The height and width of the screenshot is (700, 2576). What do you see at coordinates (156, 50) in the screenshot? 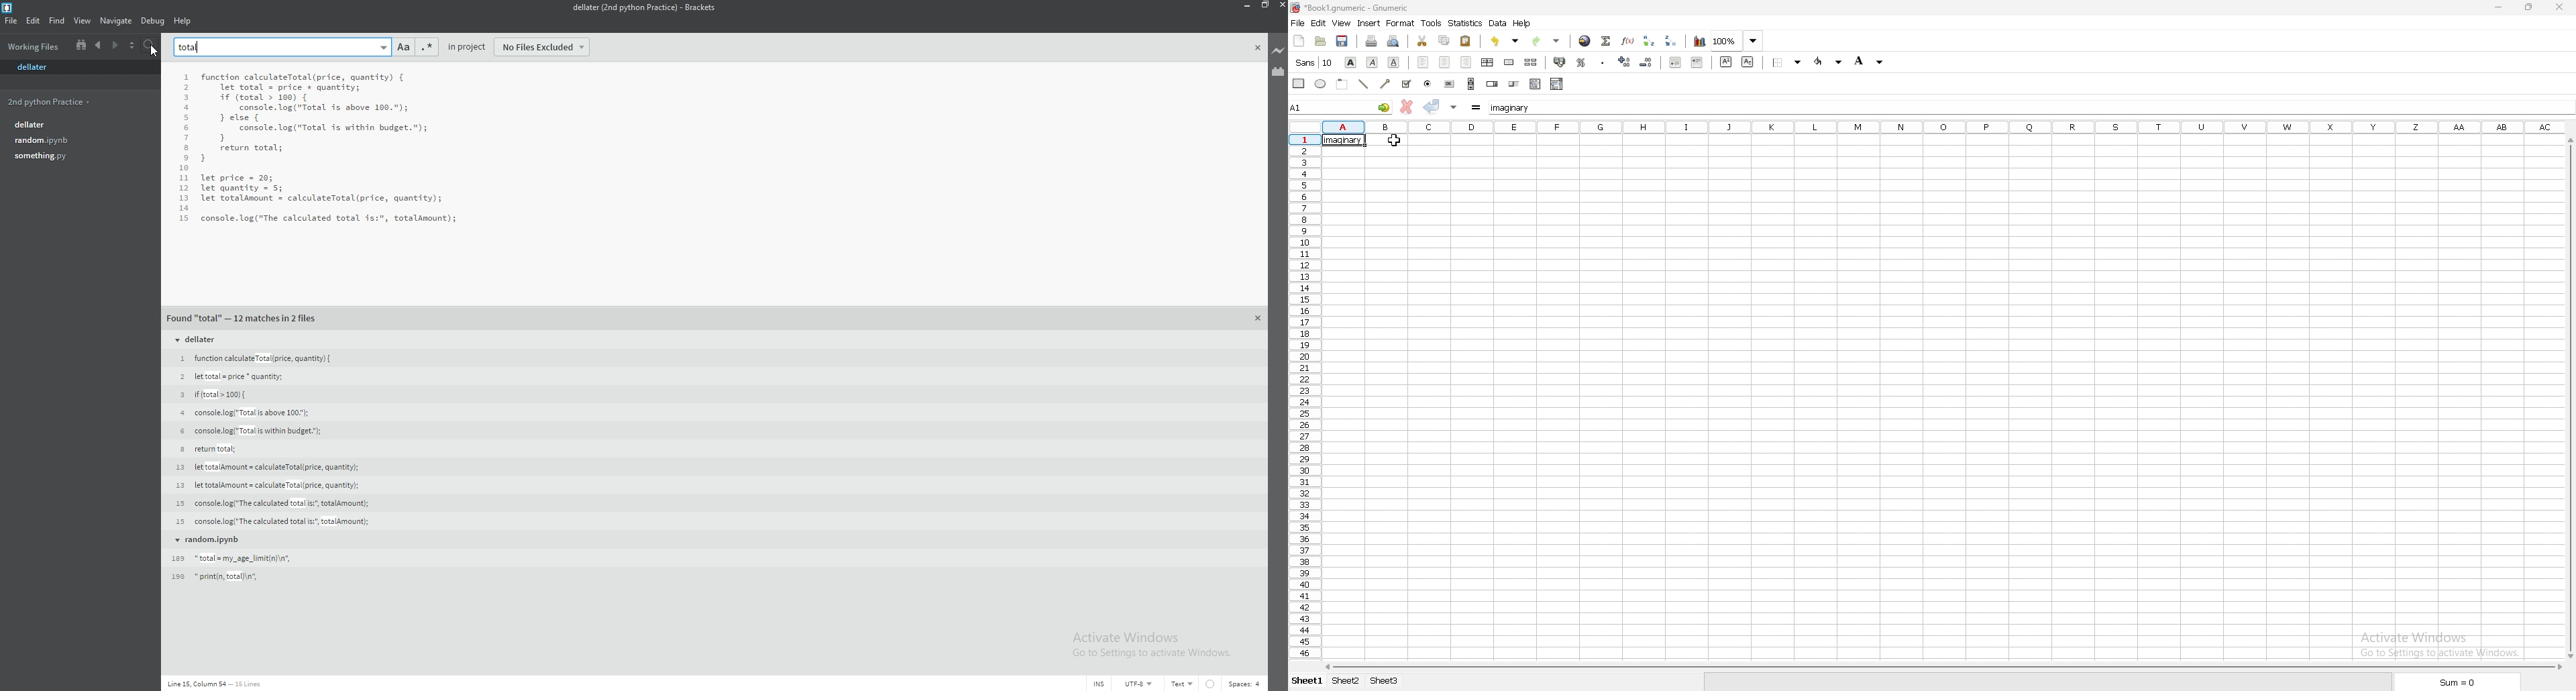
I see `cursor` at bounding box center [156, 50].